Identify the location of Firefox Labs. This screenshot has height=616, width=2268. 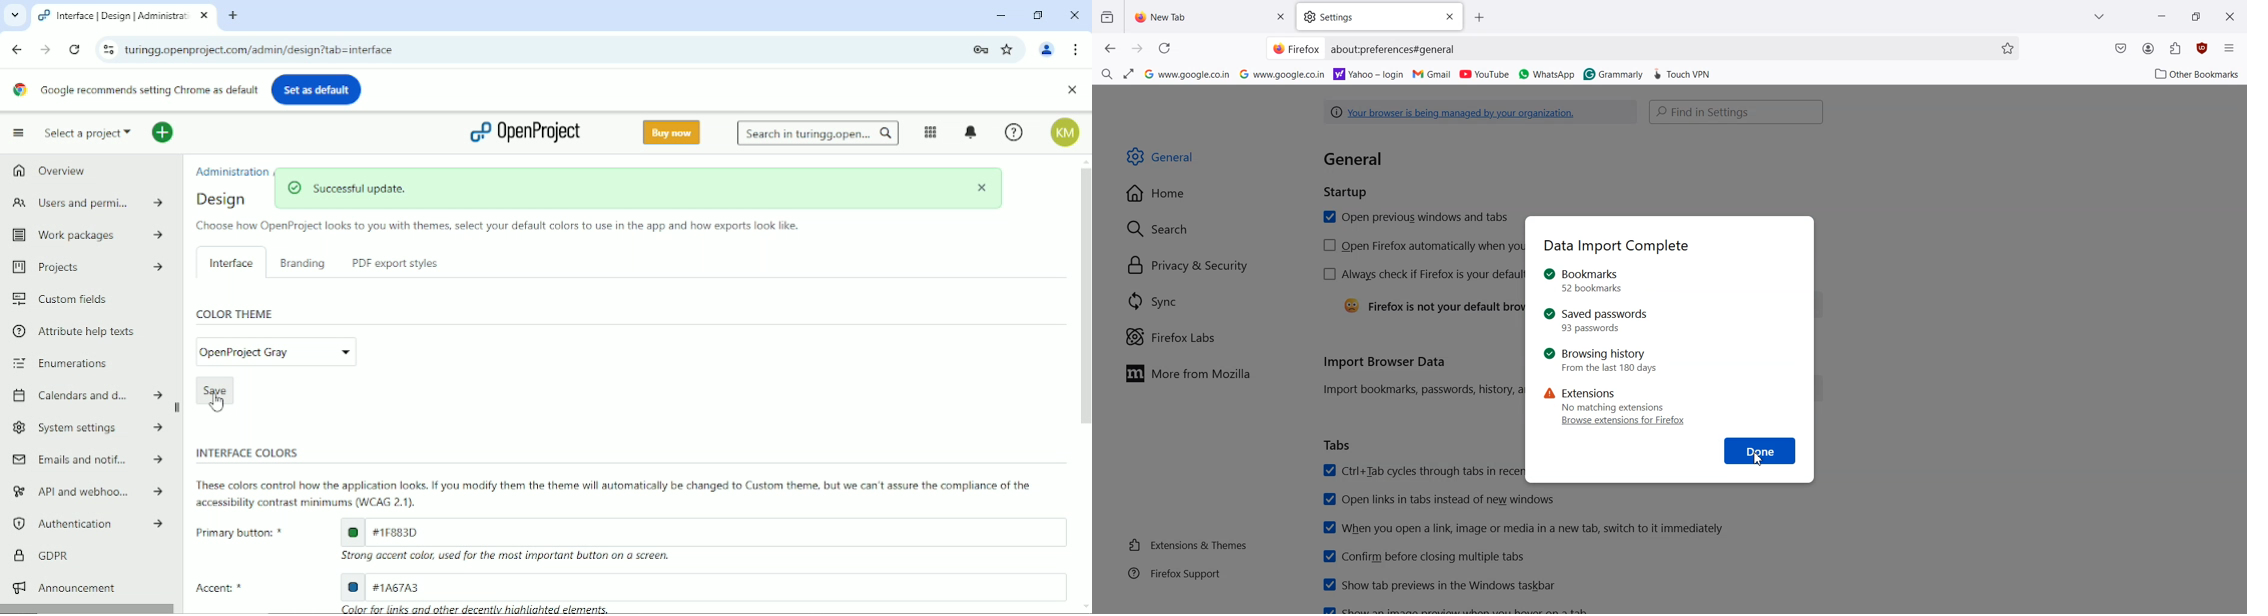
(1173, 336).